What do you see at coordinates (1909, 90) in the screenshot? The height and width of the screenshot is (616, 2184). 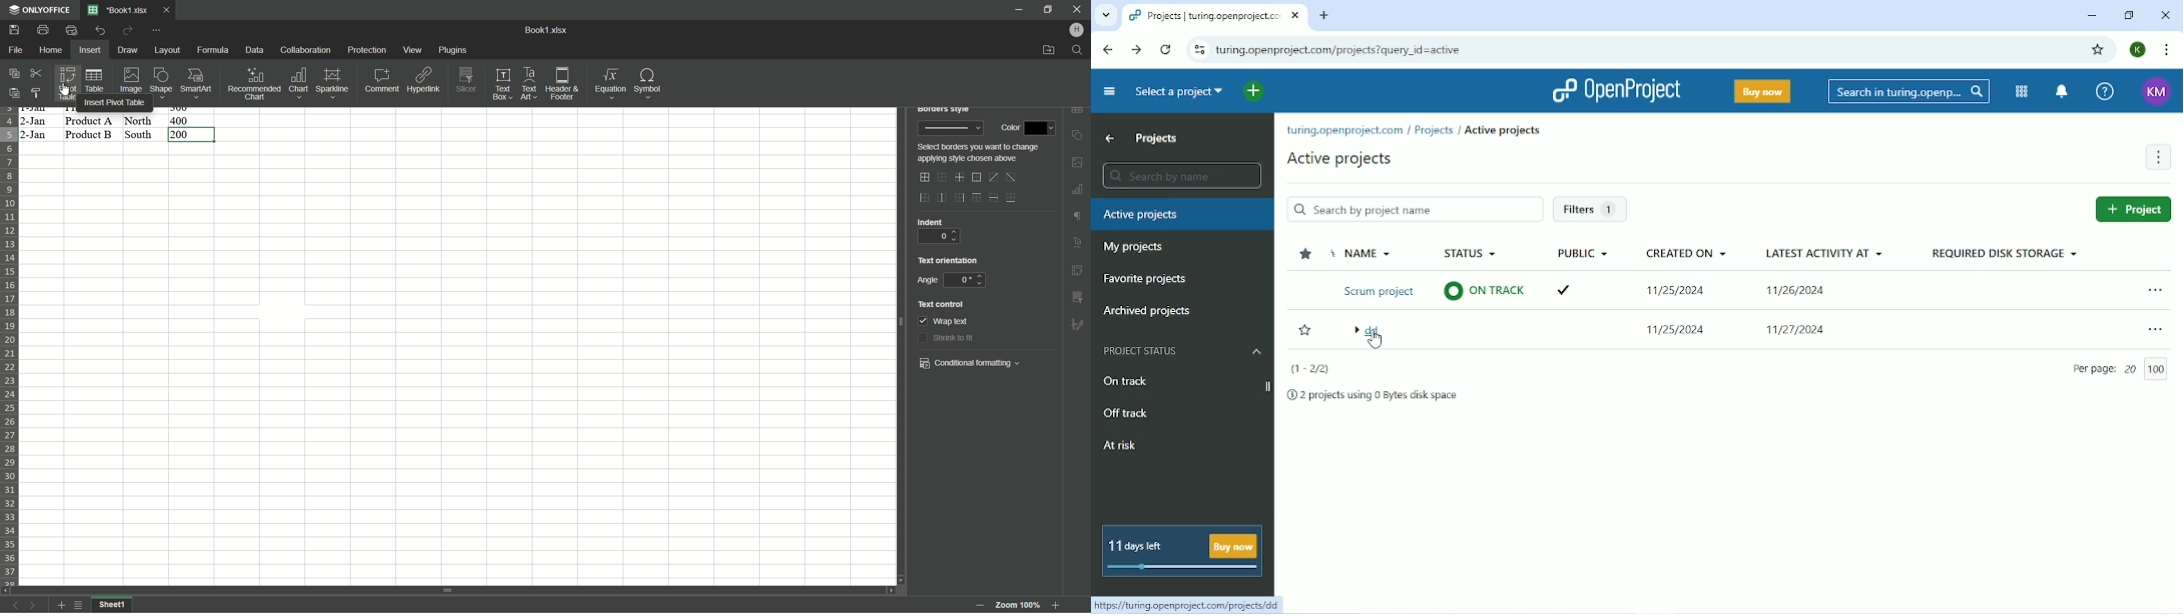 I see `Search` at bounding box center [1909, 90].